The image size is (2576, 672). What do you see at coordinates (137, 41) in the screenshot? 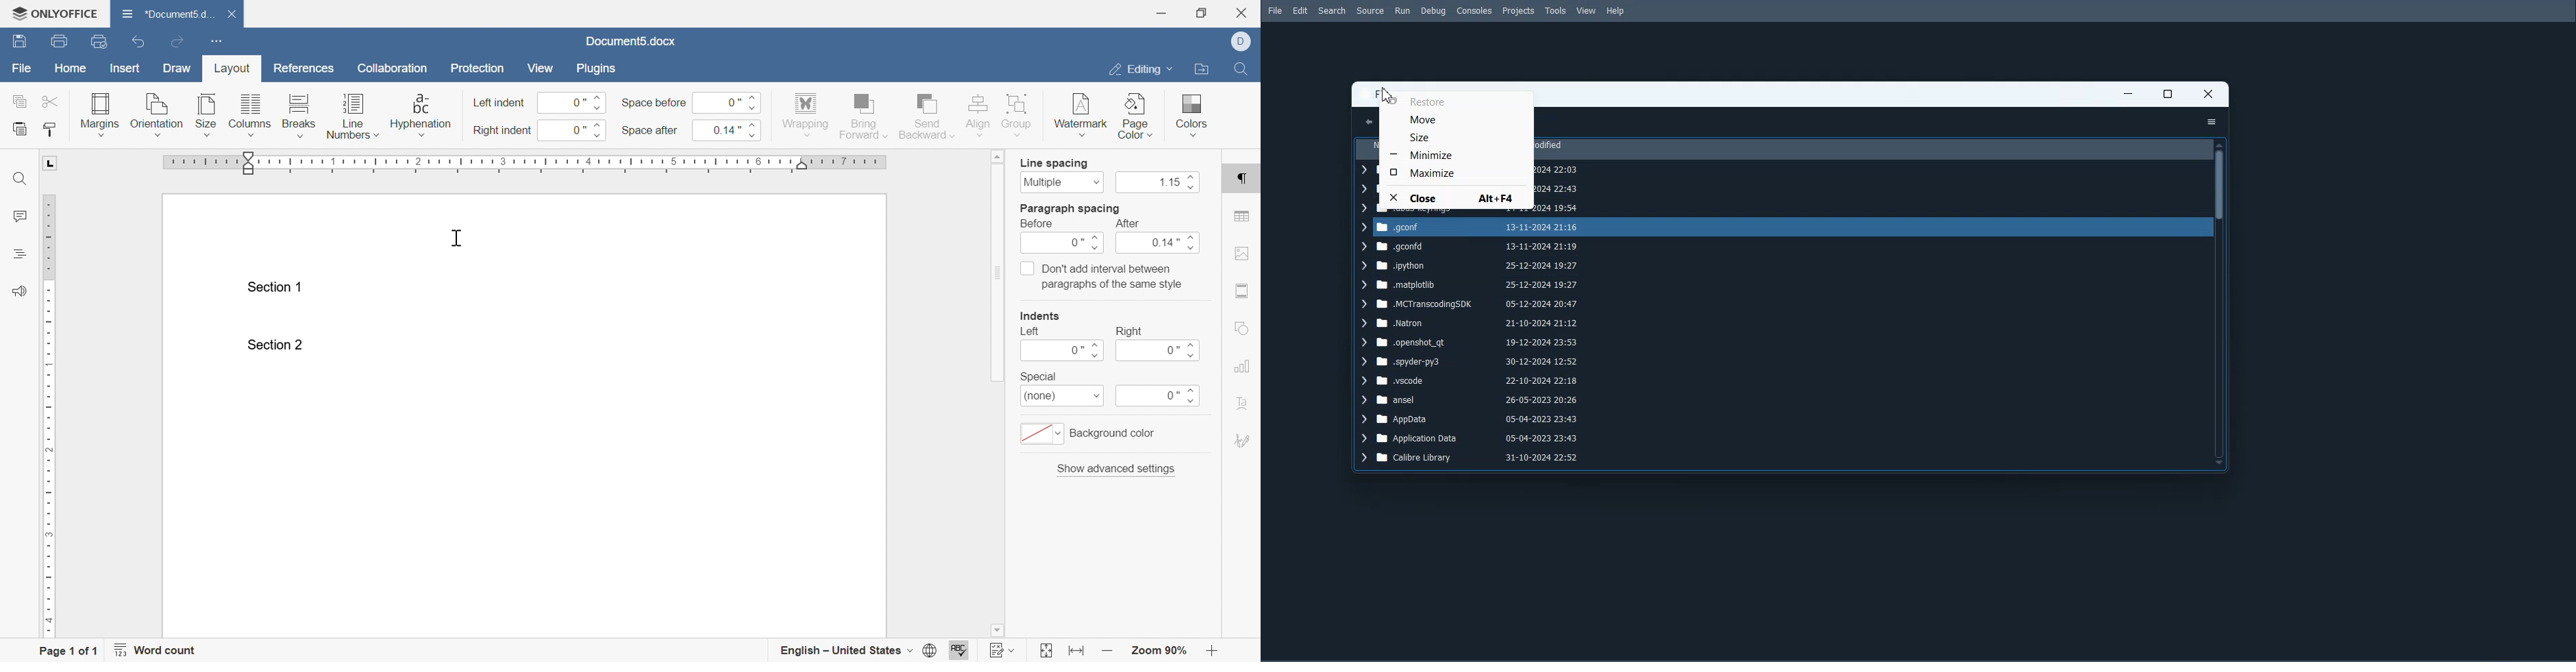
I see `undo` at bounding box center [137, 41].